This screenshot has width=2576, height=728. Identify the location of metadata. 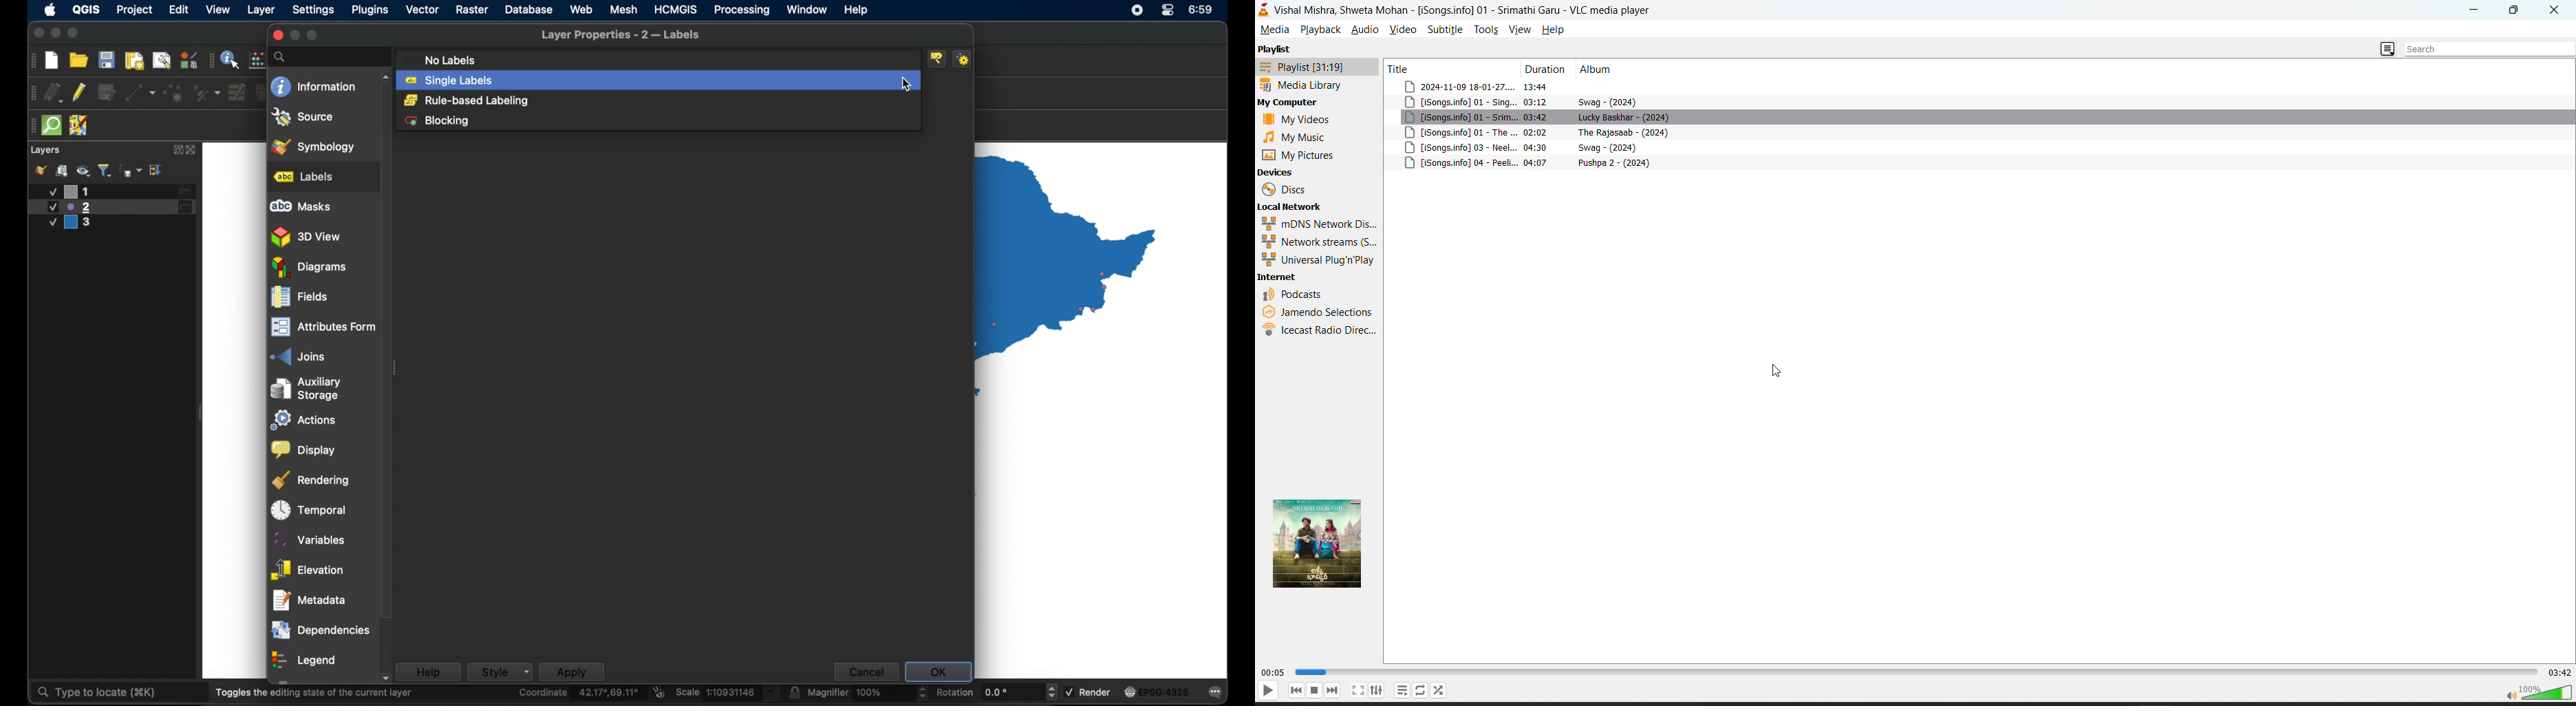
(310, 600).